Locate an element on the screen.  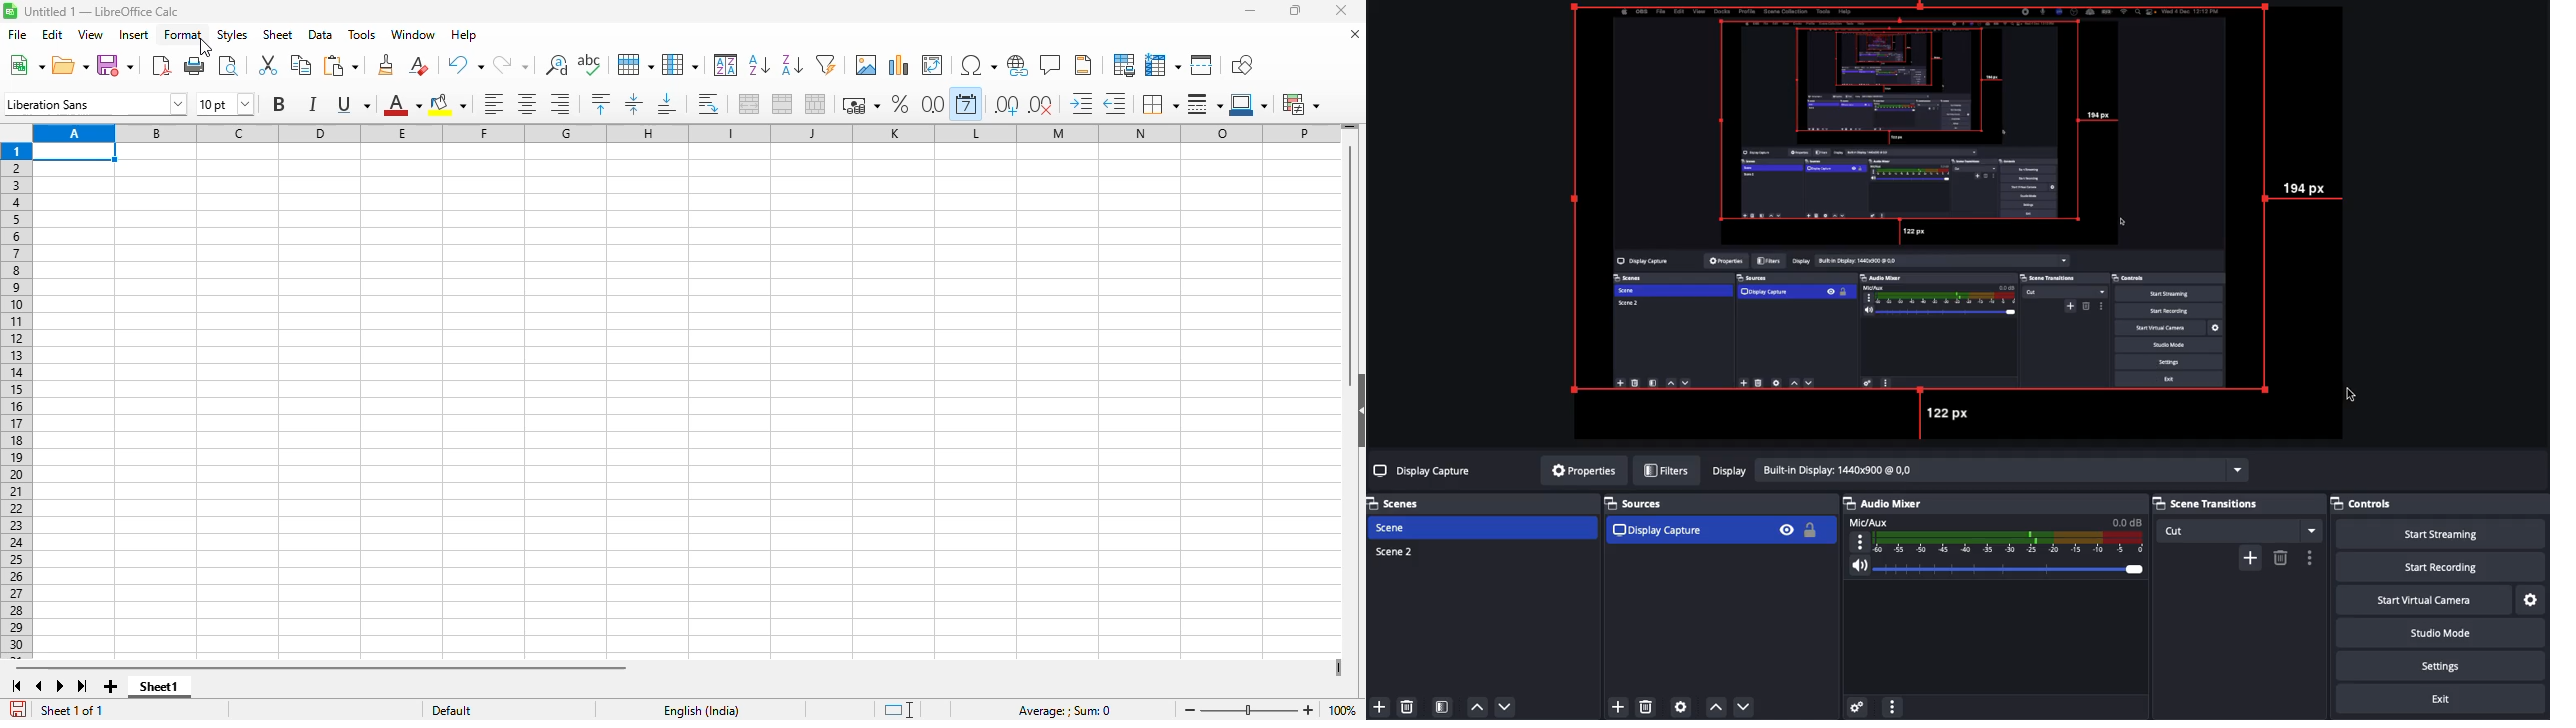
font size is located at coordinates (226, 103).